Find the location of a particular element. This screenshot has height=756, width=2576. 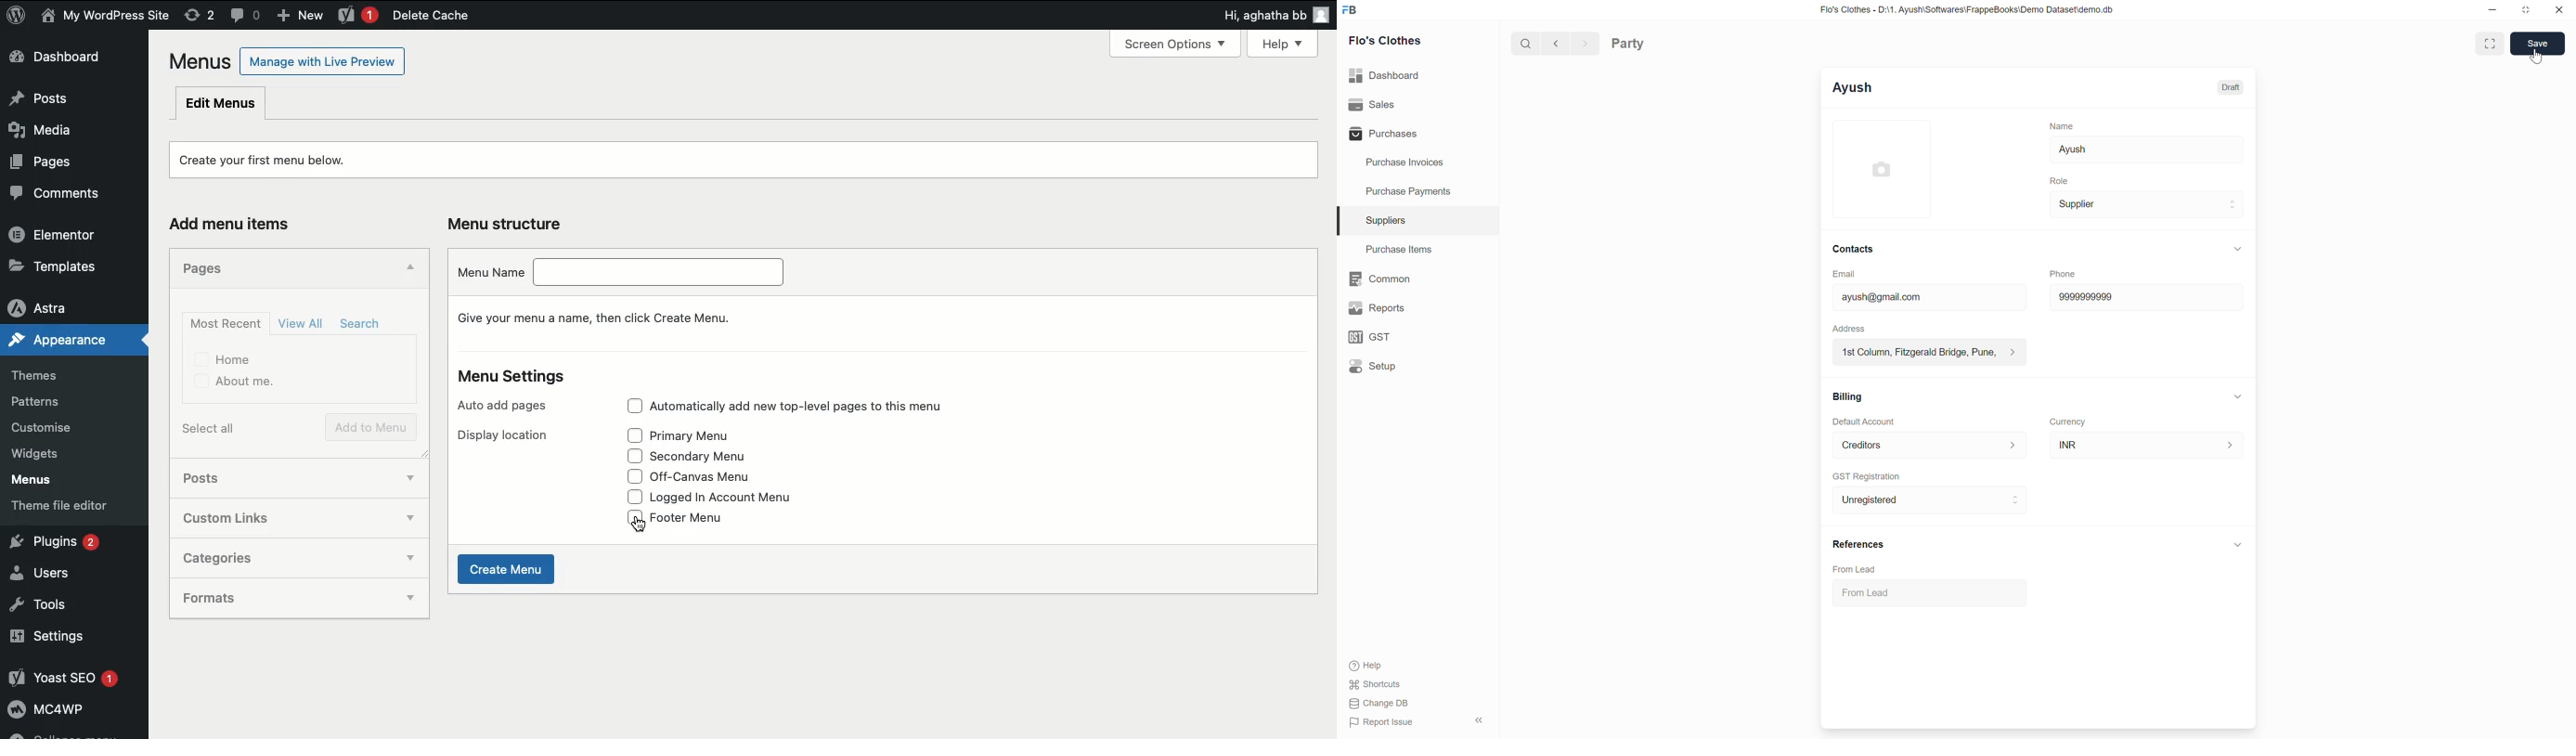

Help is located at coordinates (1375, 666).